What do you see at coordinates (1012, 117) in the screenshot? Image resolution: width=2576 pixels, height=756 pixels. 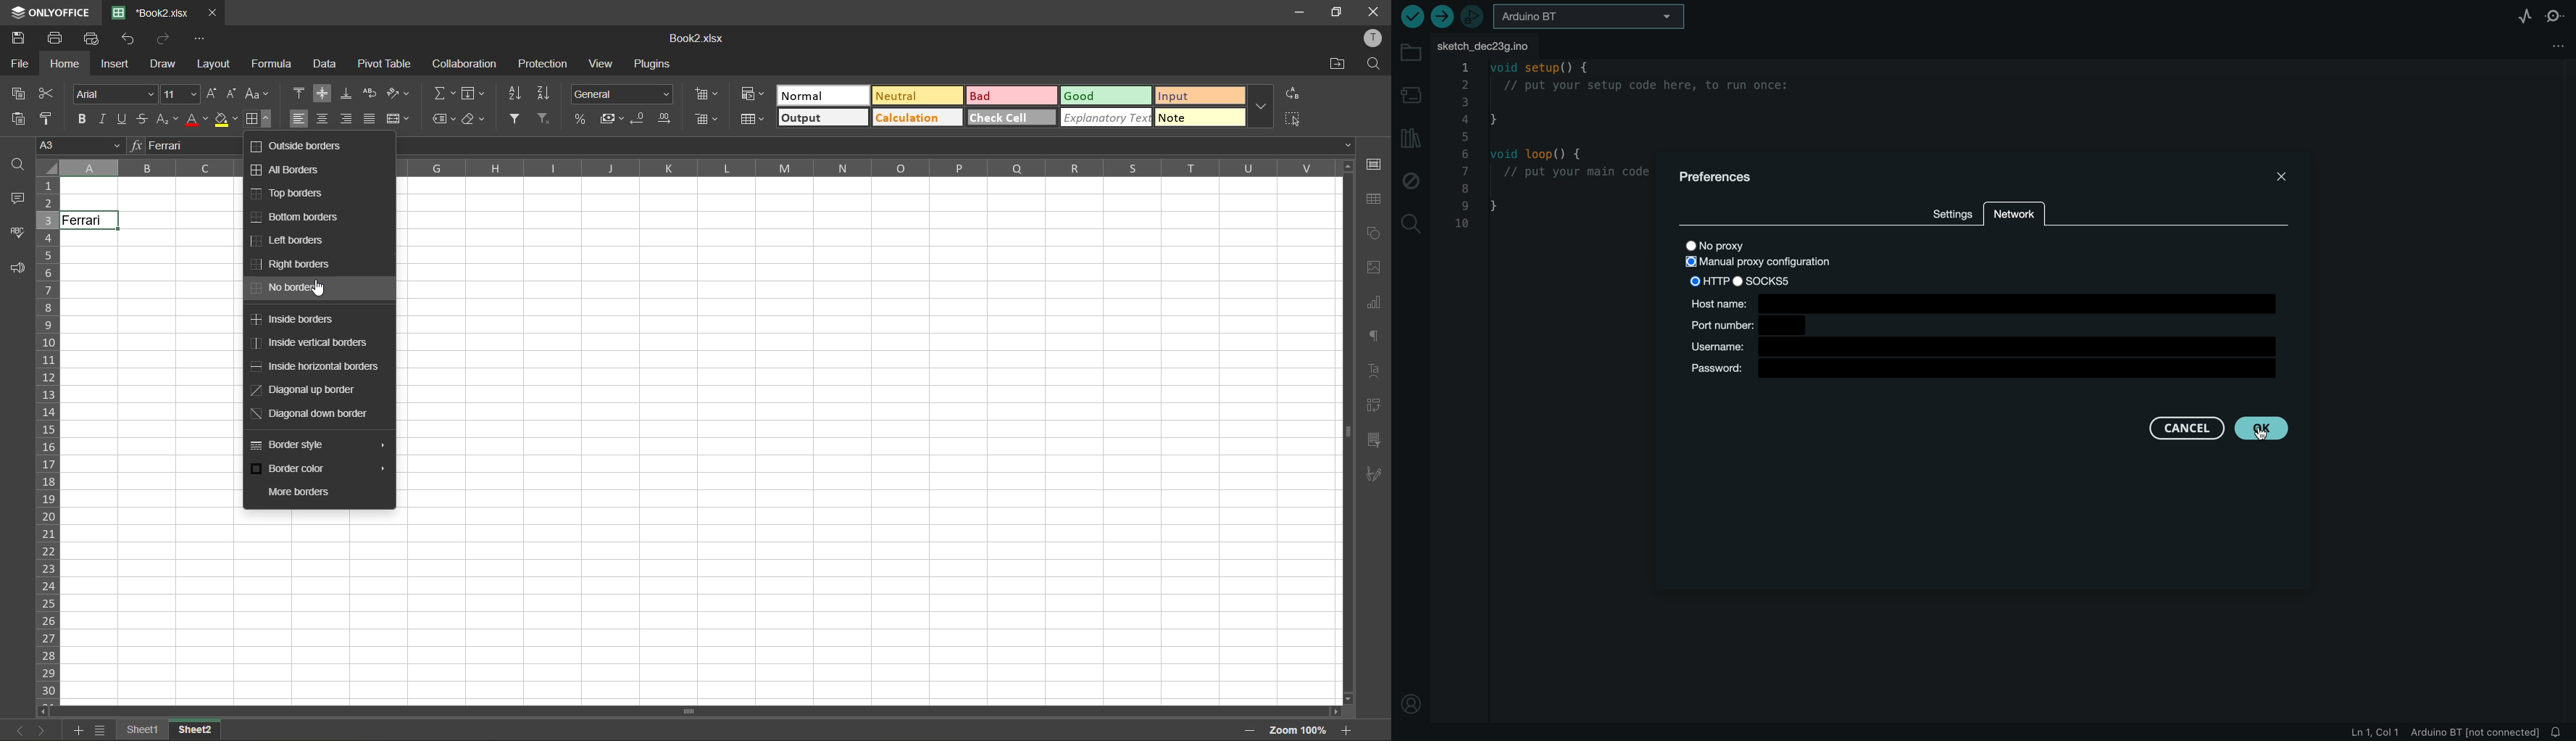 I see `check cell` at bounding box center [1012, 117].